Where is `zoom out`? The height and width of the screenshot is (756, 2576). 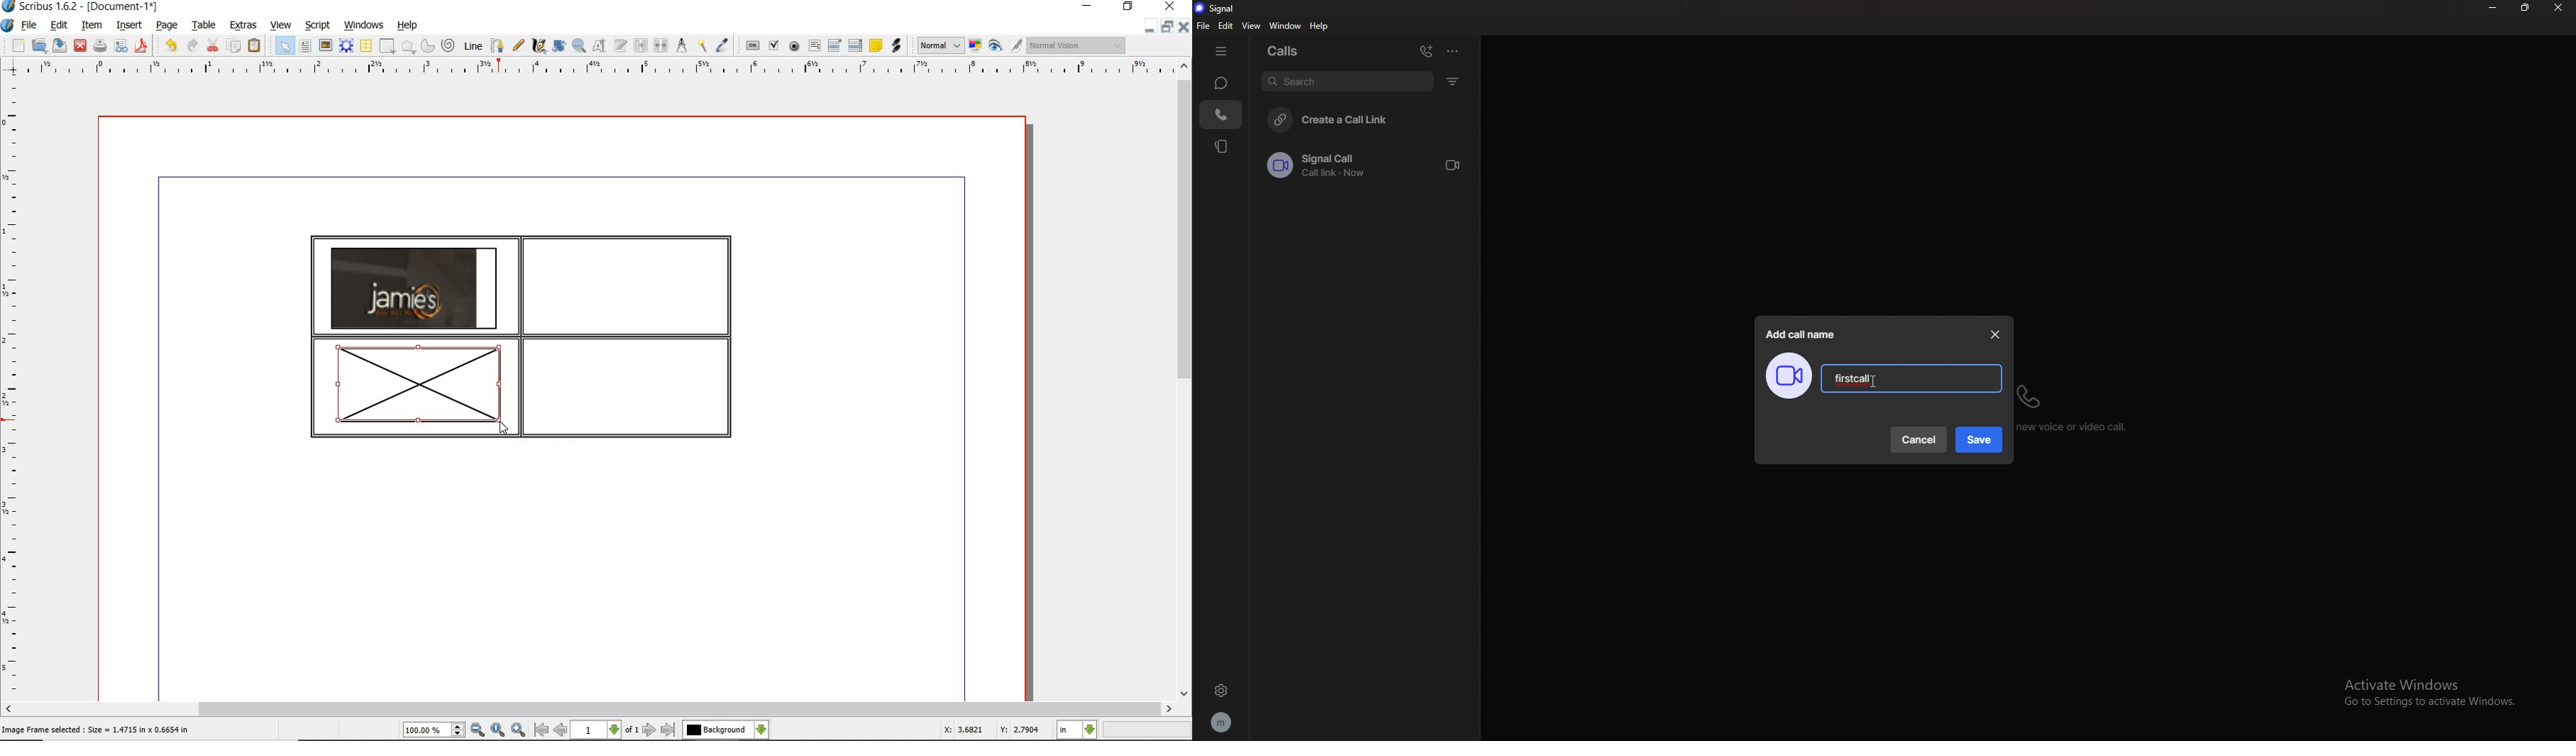 zoom out is located at coordinates (478, 730).